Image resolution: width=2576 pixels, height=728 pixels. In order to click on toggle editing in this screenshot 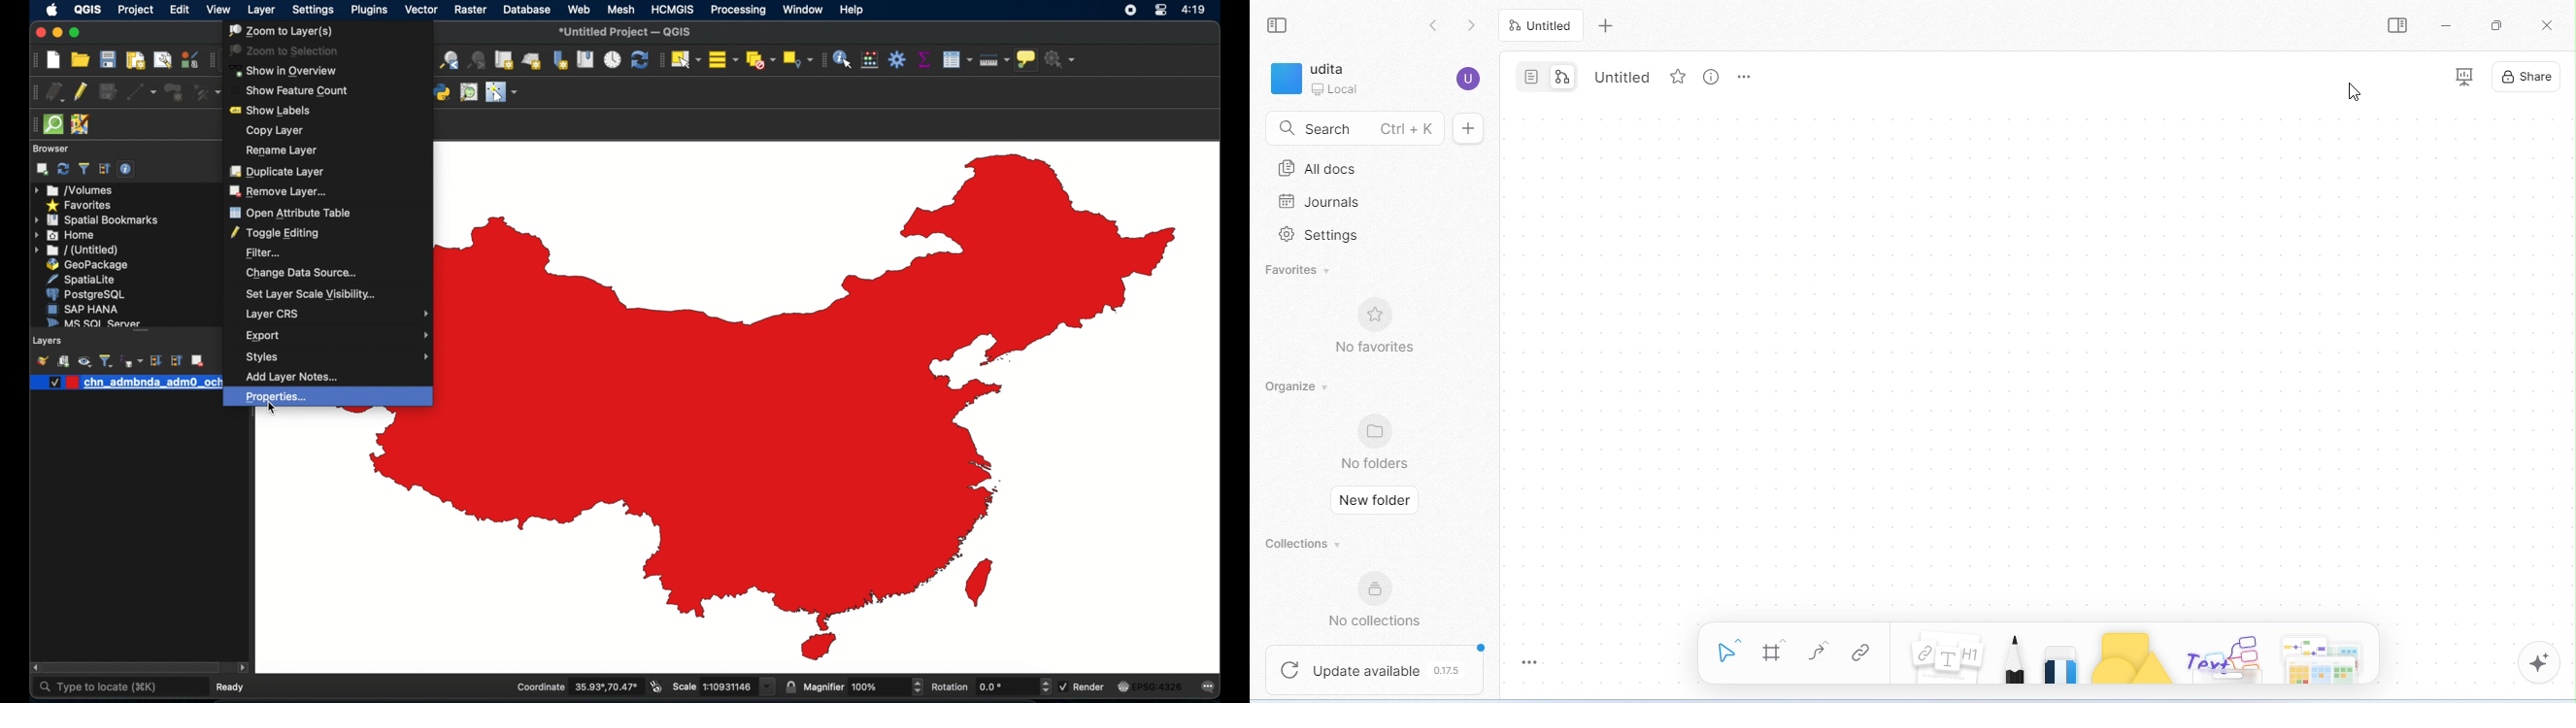, I will do `click(277, 234)`.